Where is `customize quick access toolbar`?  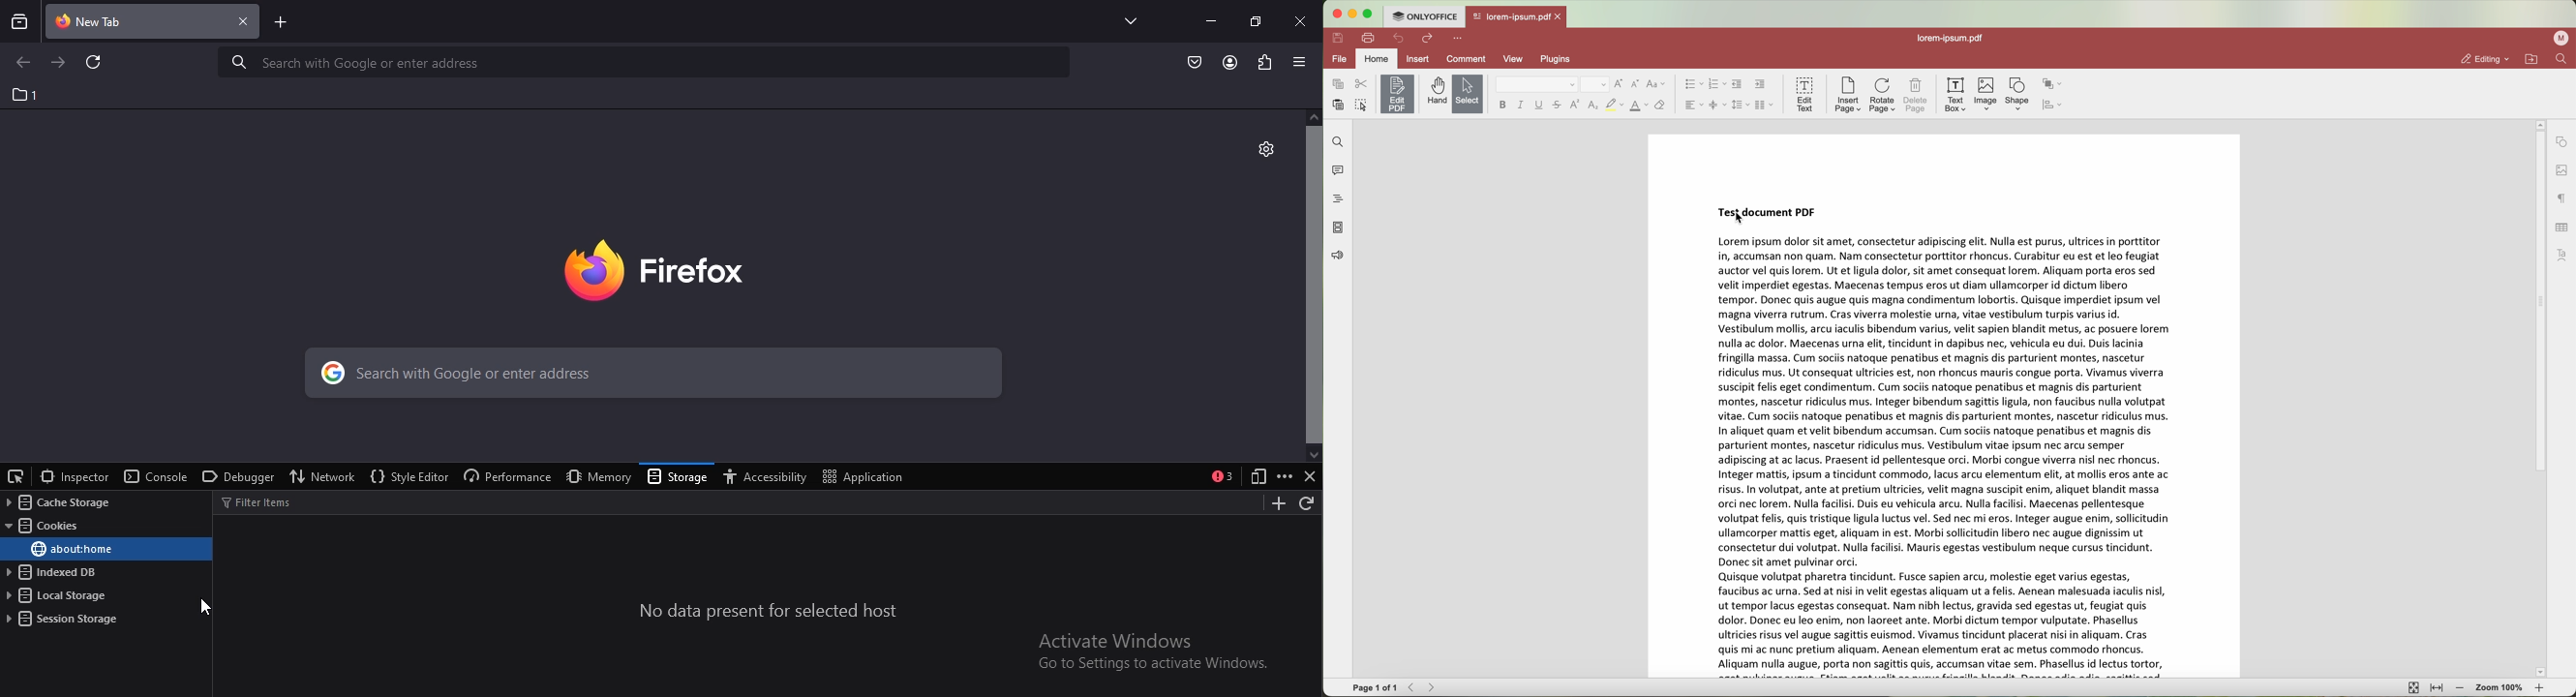
customize quick access toolbar is located at coordinates (1459, 37).